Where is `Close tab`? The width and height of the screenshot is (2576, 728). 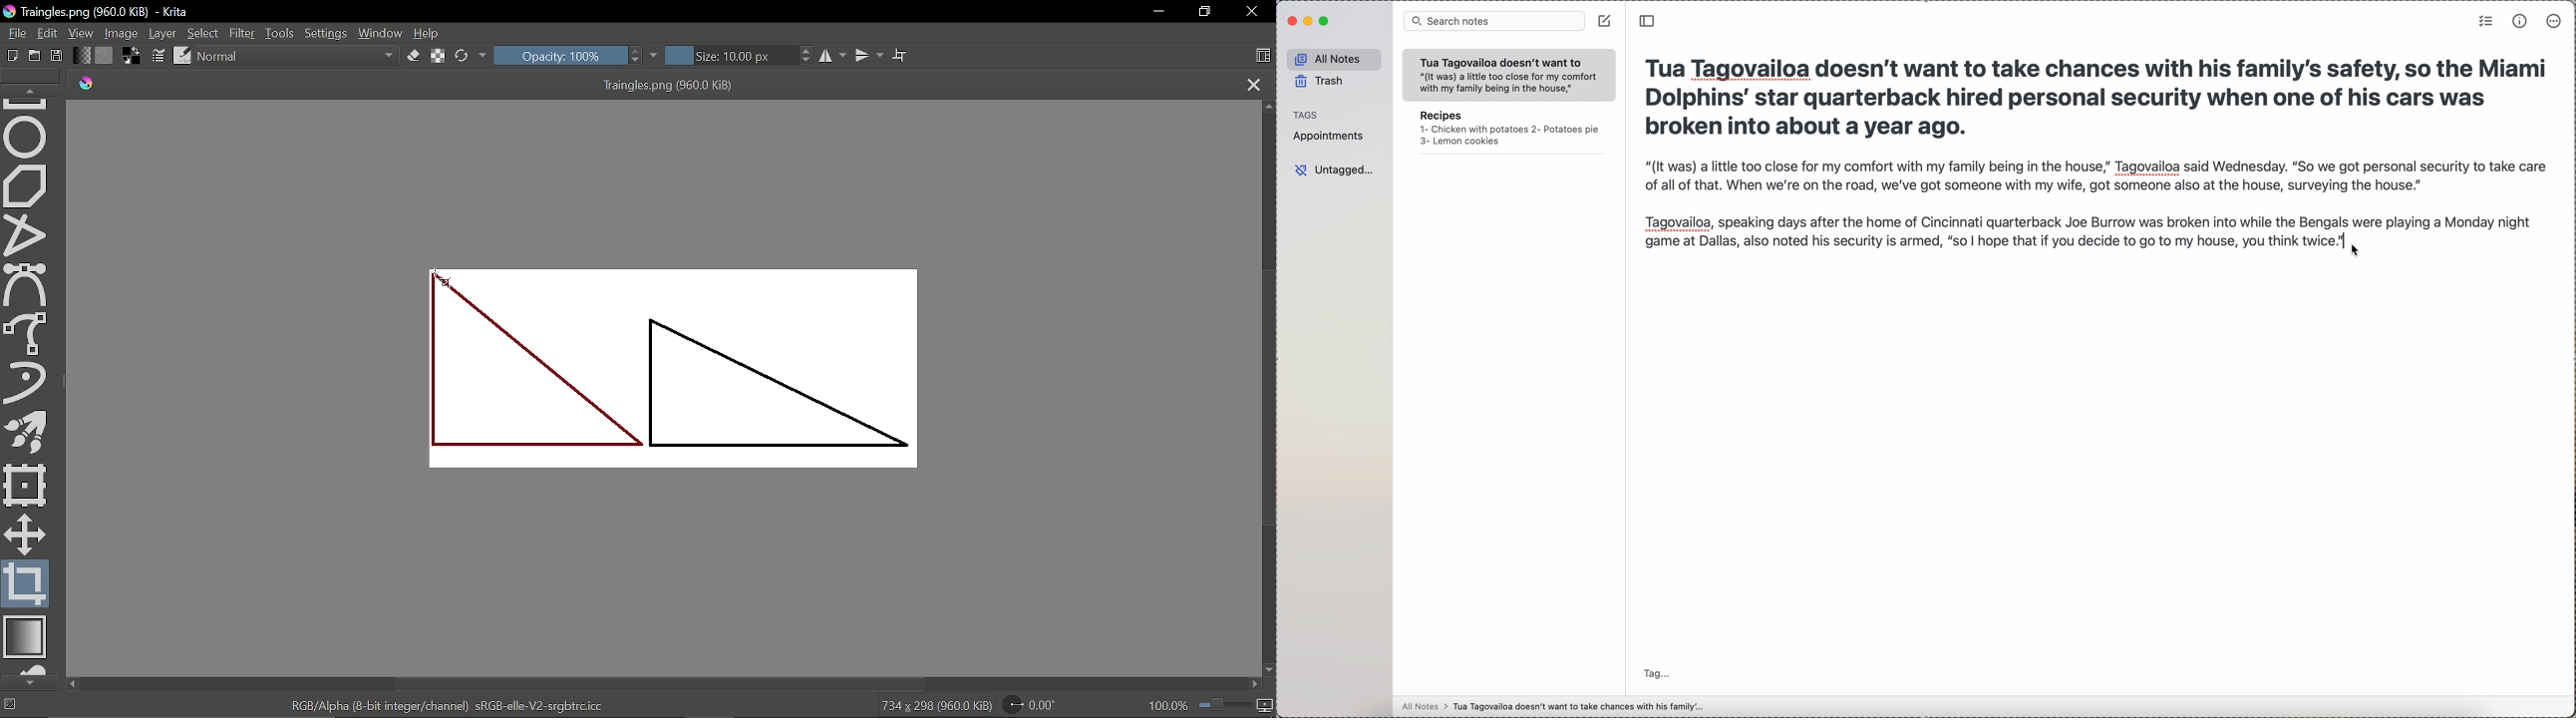
Close tab is located at coordinates (1254, 86).